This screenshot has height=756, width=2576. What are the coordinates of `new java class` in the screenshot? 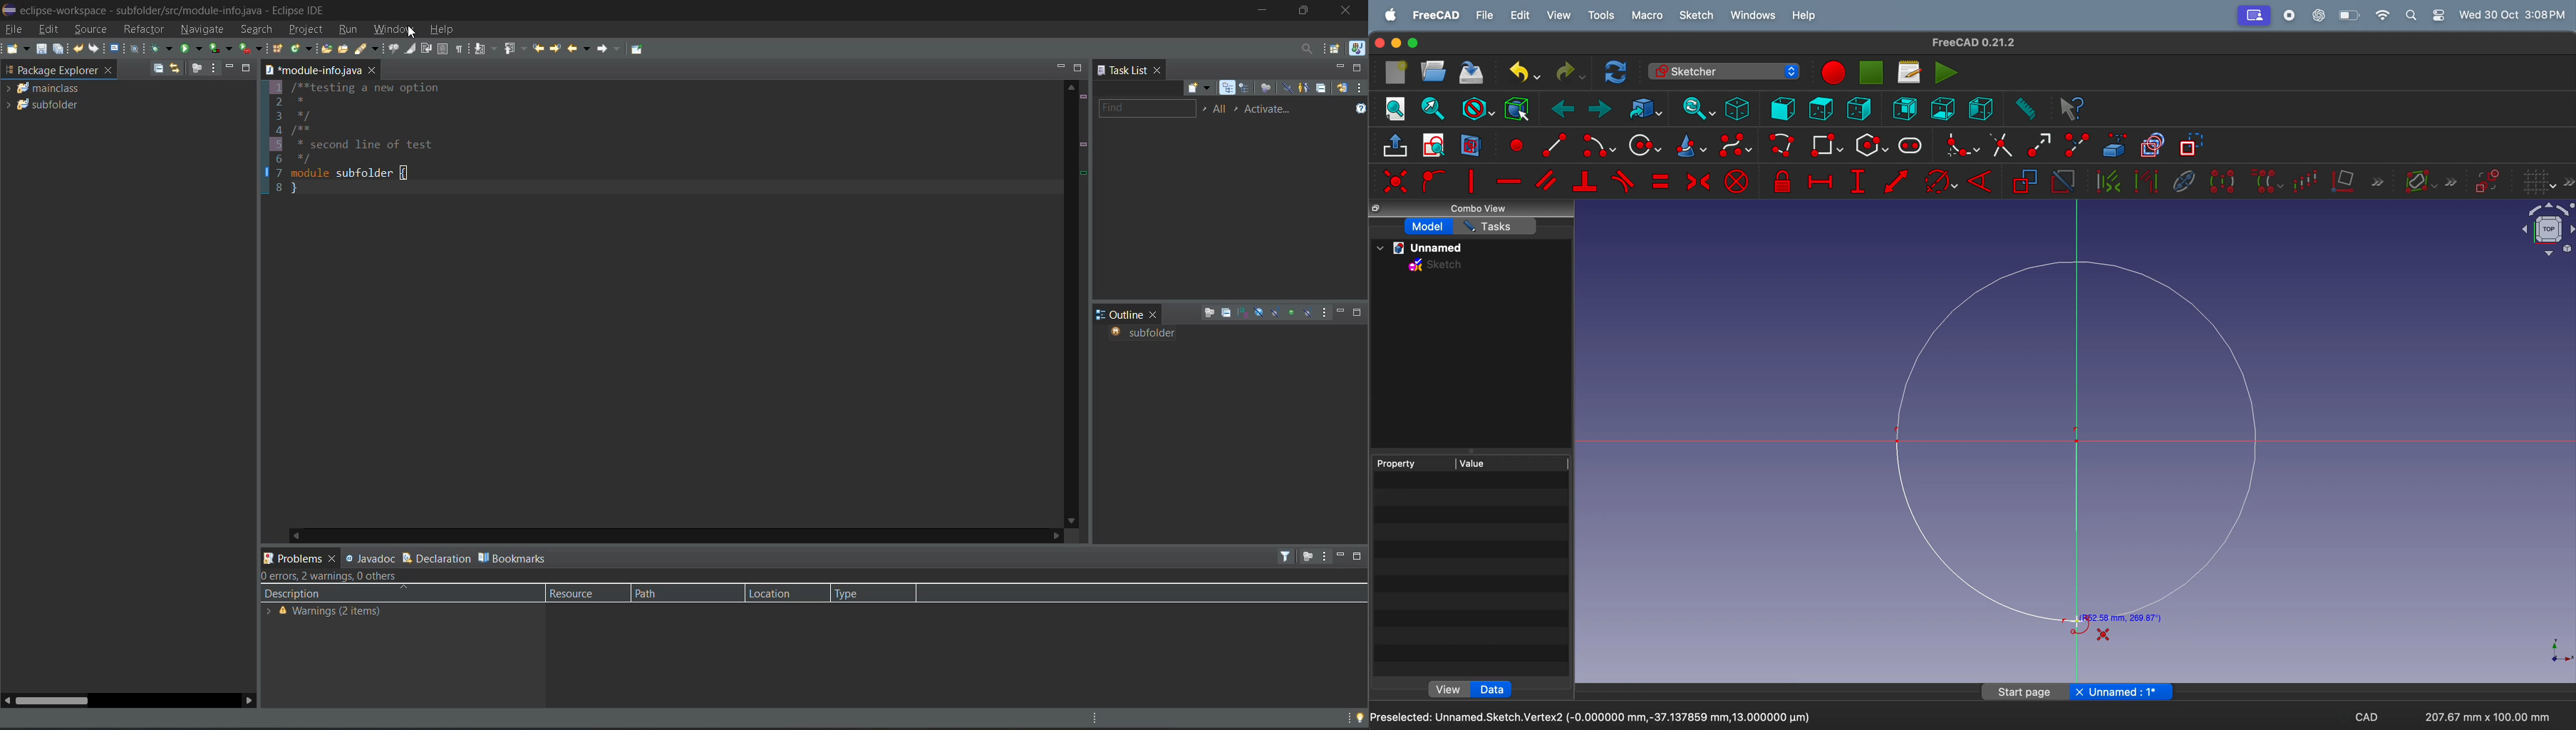 It's located at (301, 48).